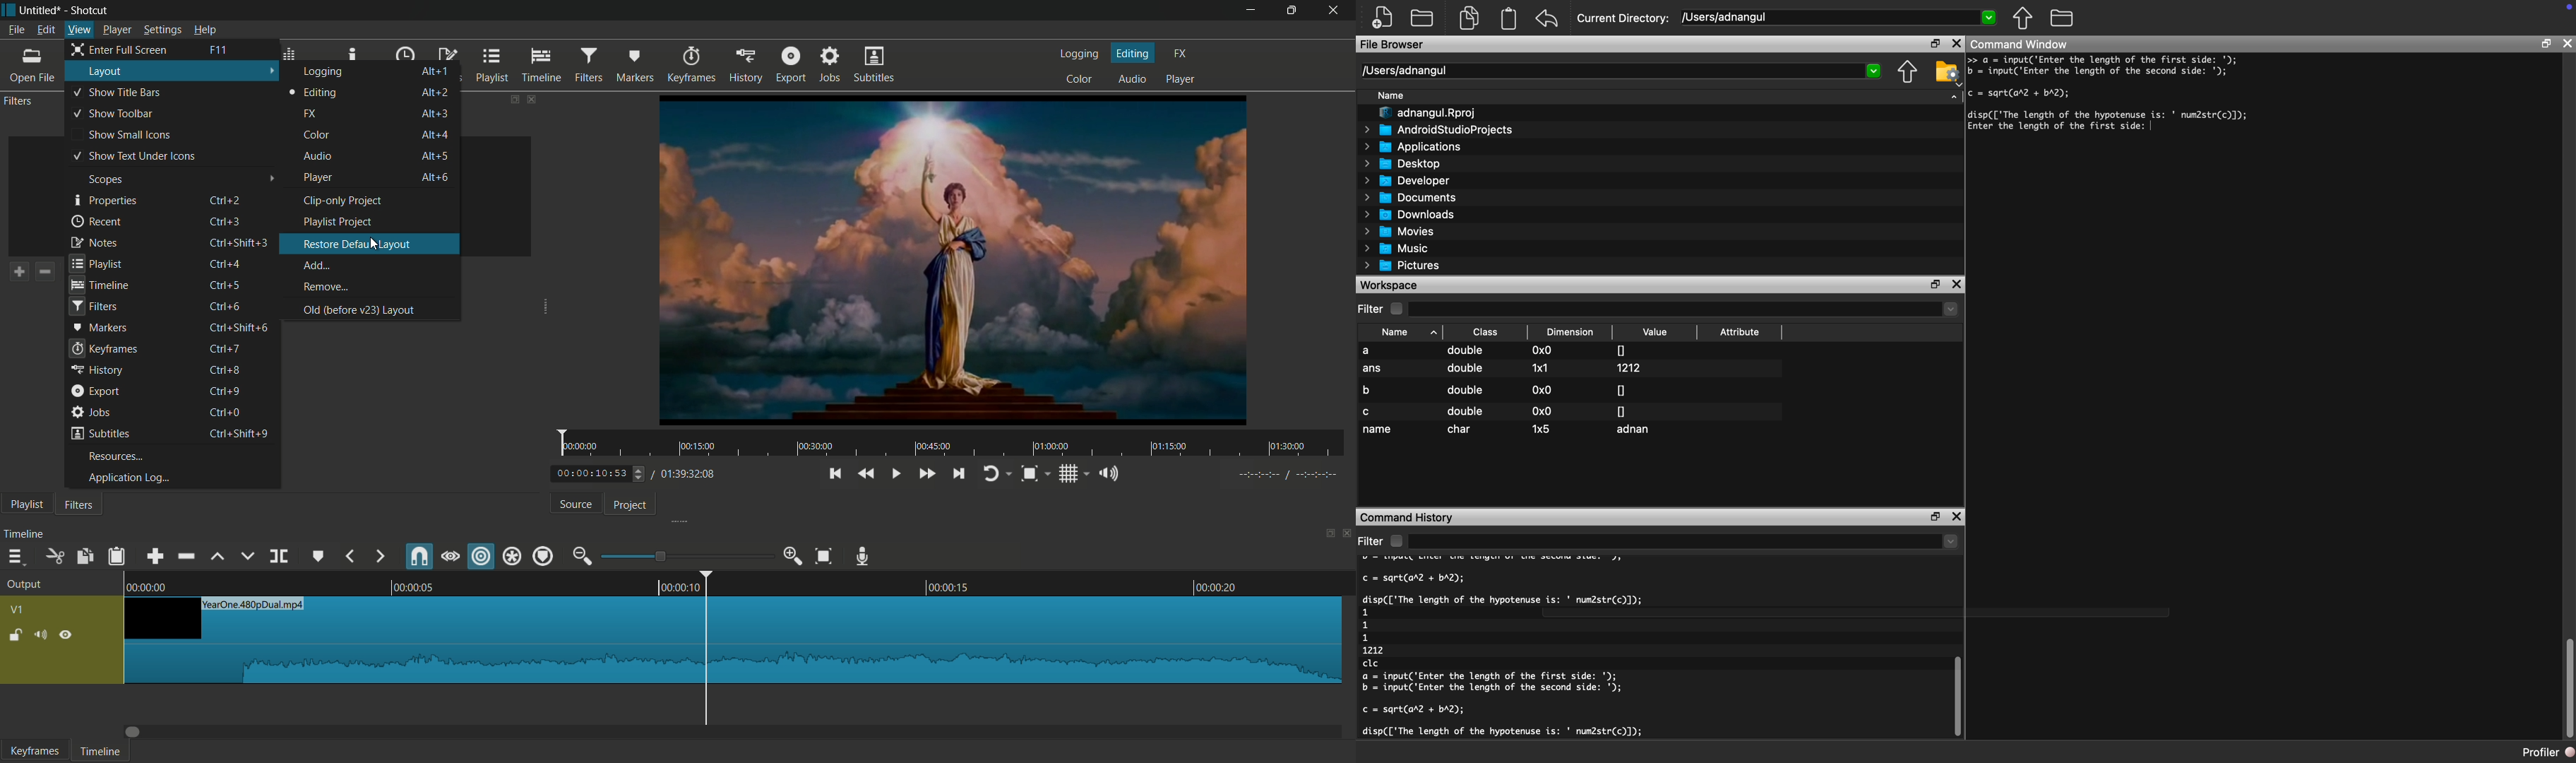 This screenshot has width=2576, height=784. Describe the element at coordinates (317, 135) in the screenshot. I see `color` at that location.